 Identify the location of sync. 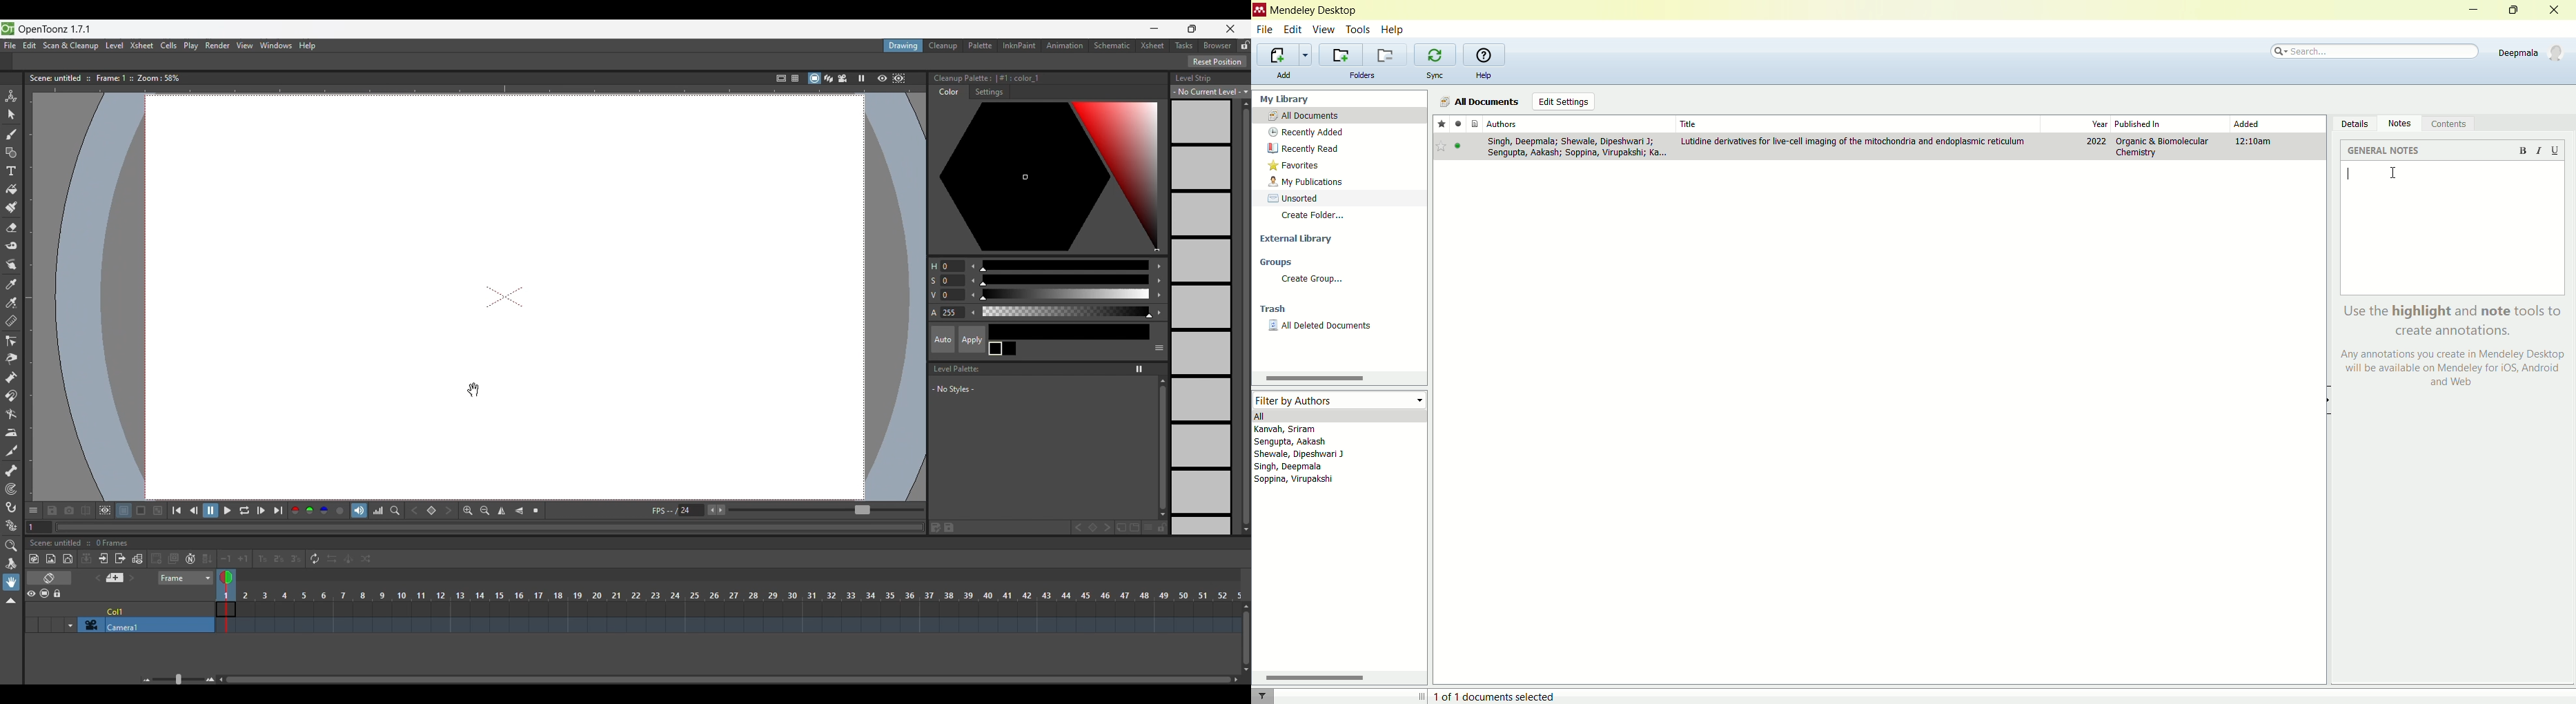
(1435, 75).